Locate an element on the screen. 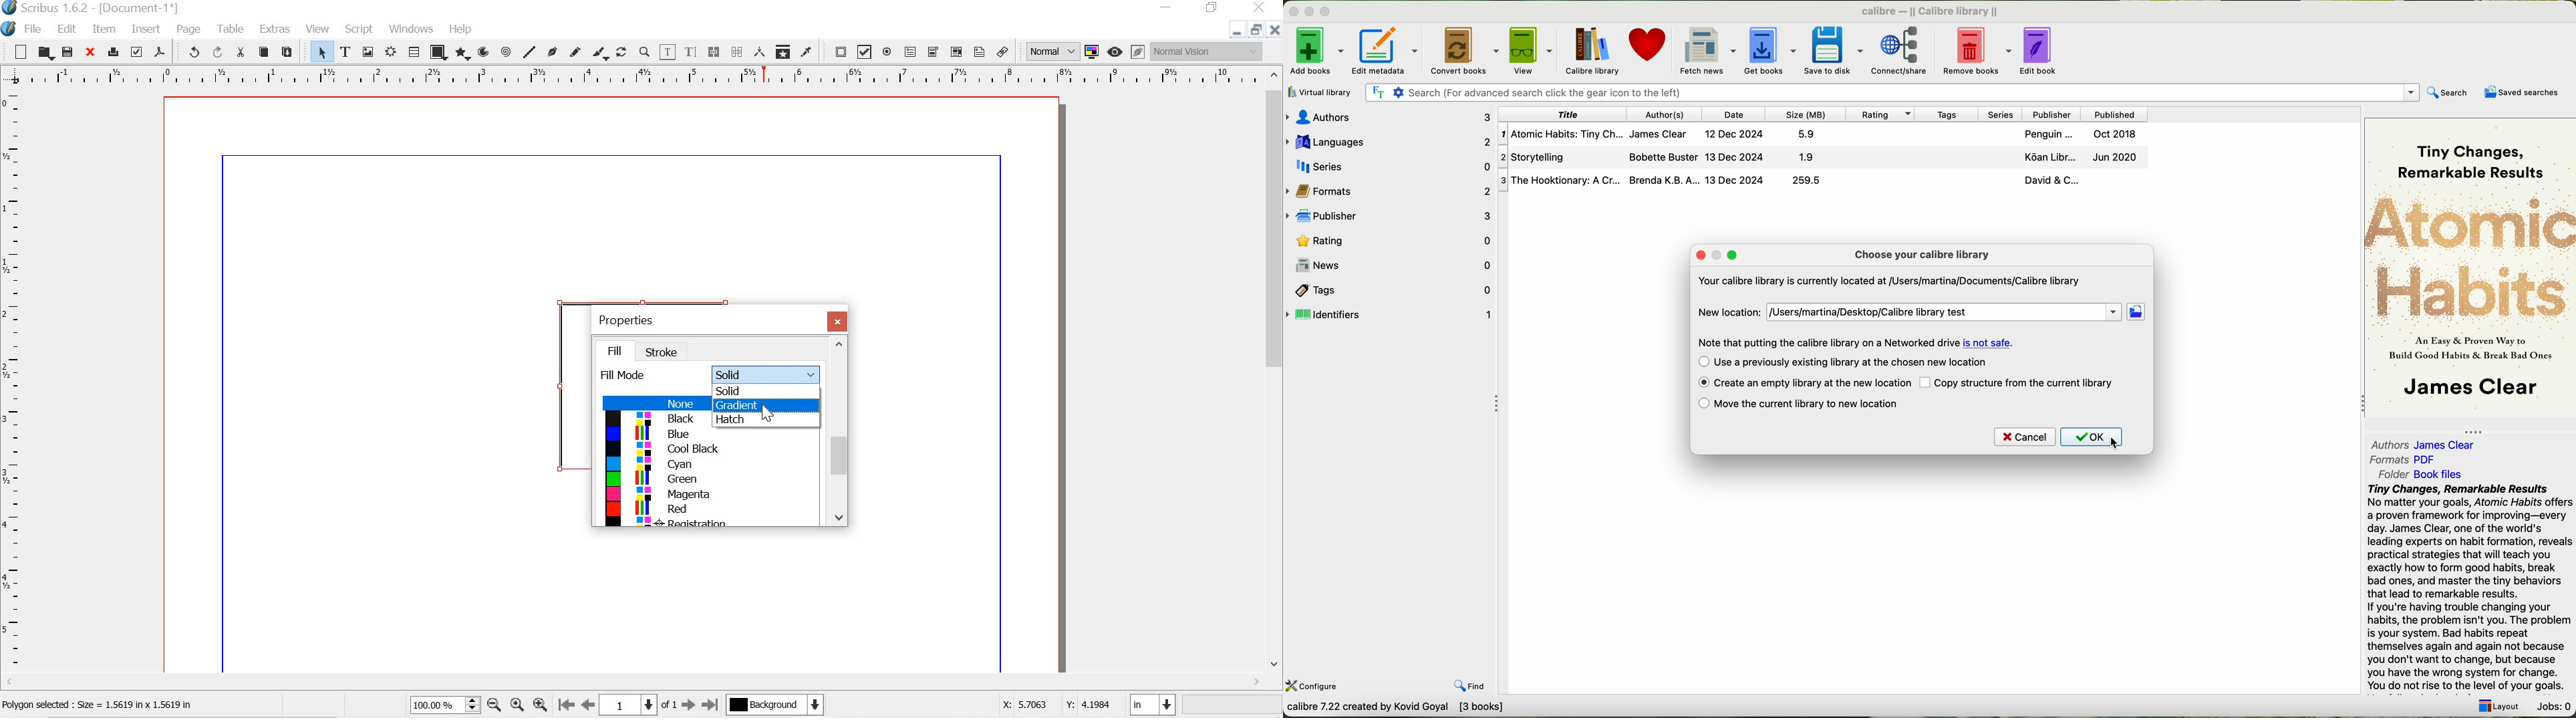  Note that putting the calibre library on a Networked drive is not safe. is located at coordinates (1854, 342).